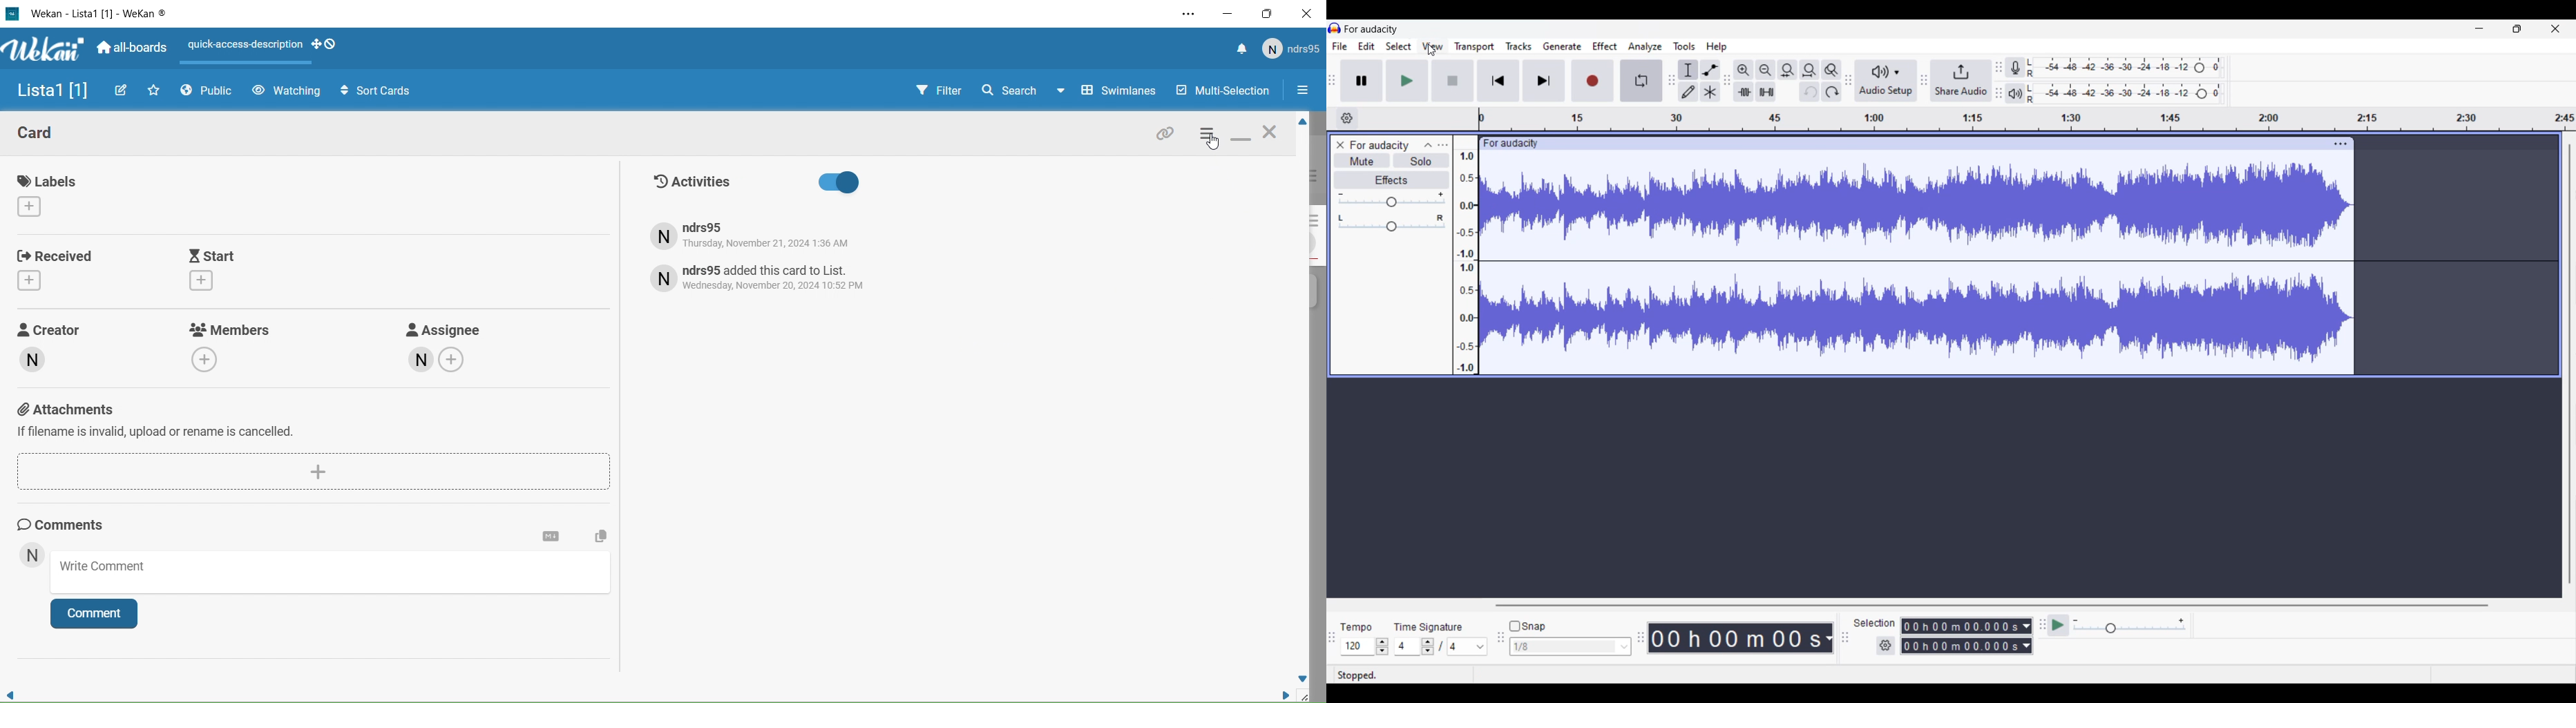 This screenshot has width=2576, height=728. What do you see at coordinates (1832, 70) in the screenshot?
I see `Zoom toggle` at bounding box center [1832, 70].